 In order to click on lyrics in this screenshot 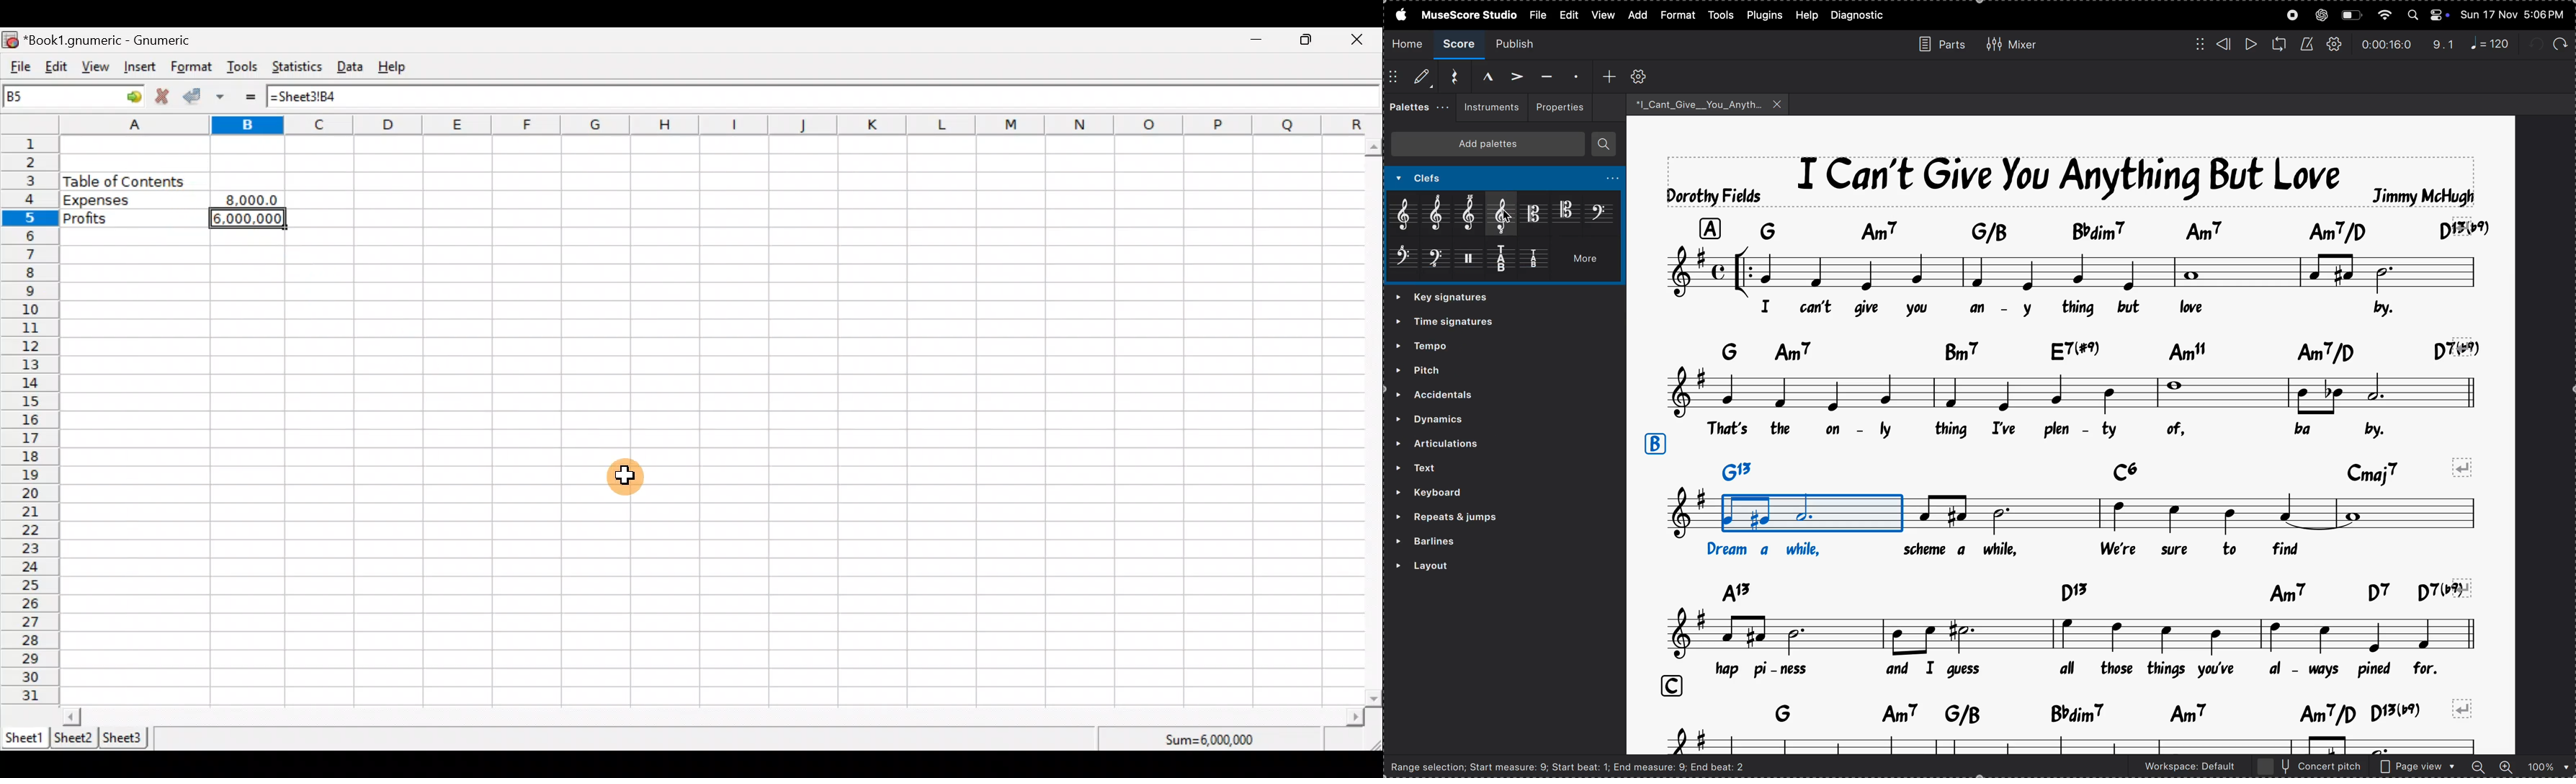, I will do `click(2078, 430)`.